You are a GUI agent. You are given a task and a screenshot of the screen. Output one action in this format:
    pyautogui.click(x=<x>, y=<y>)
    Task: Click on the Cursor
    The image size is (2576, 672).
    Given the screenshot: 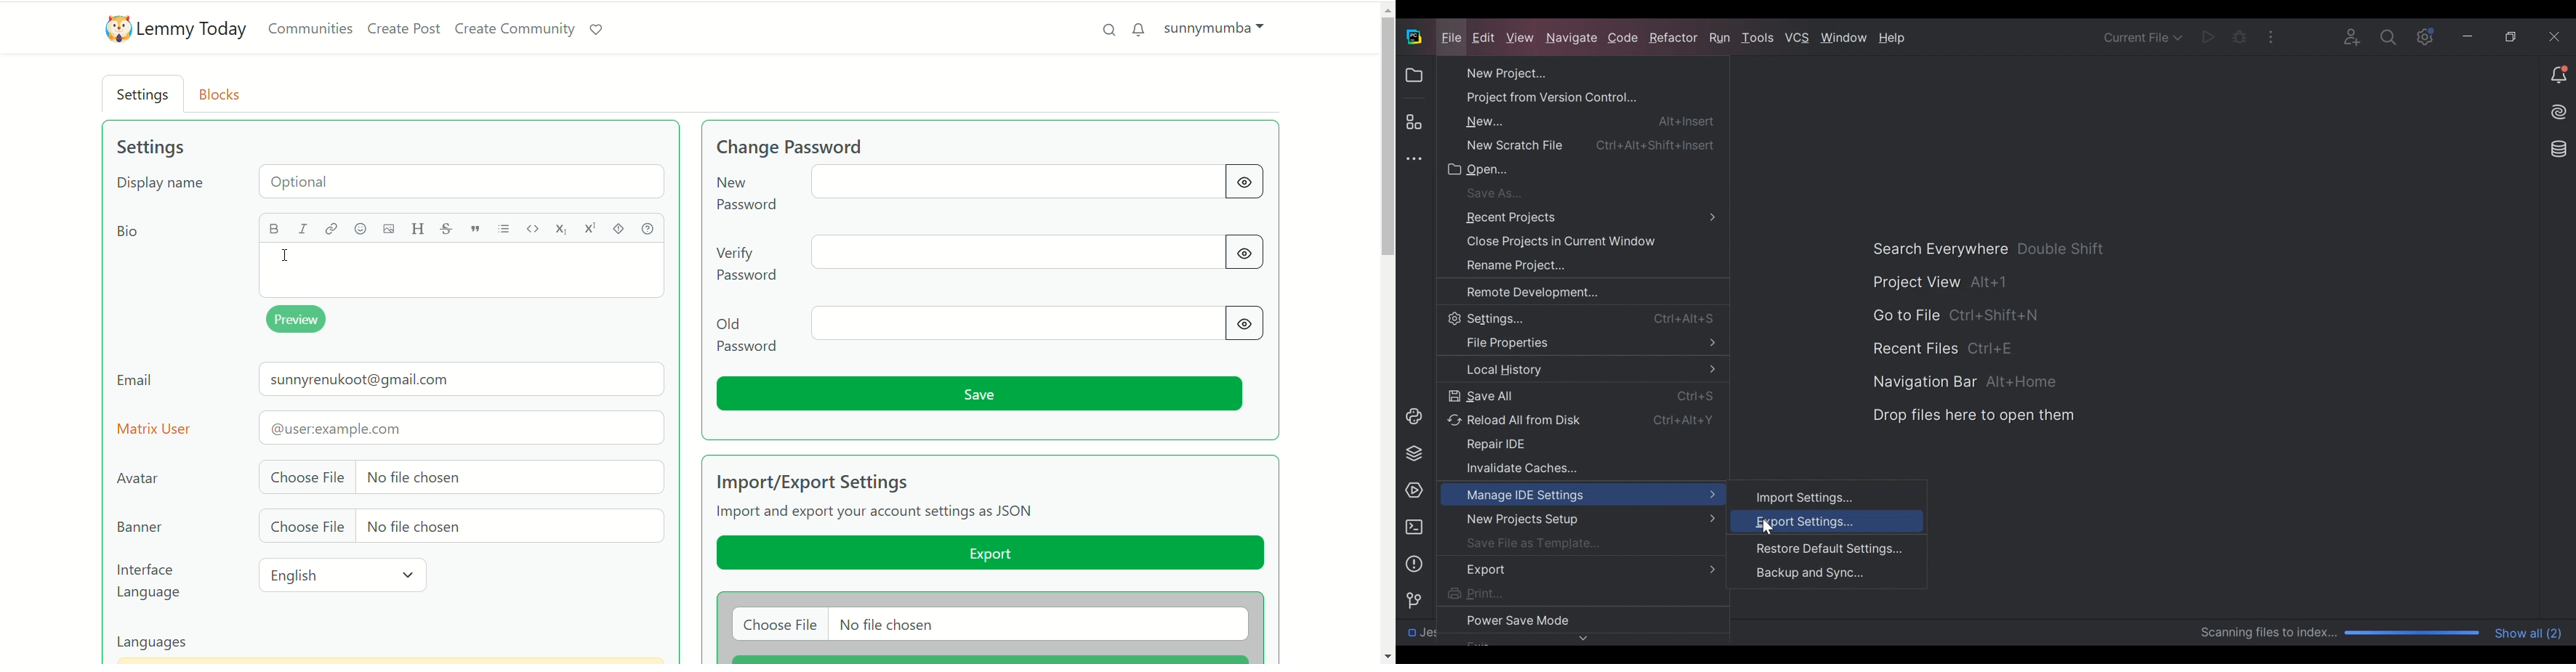 What is the action you would take?
    pyautogui.click(x=1765, y=526)
    